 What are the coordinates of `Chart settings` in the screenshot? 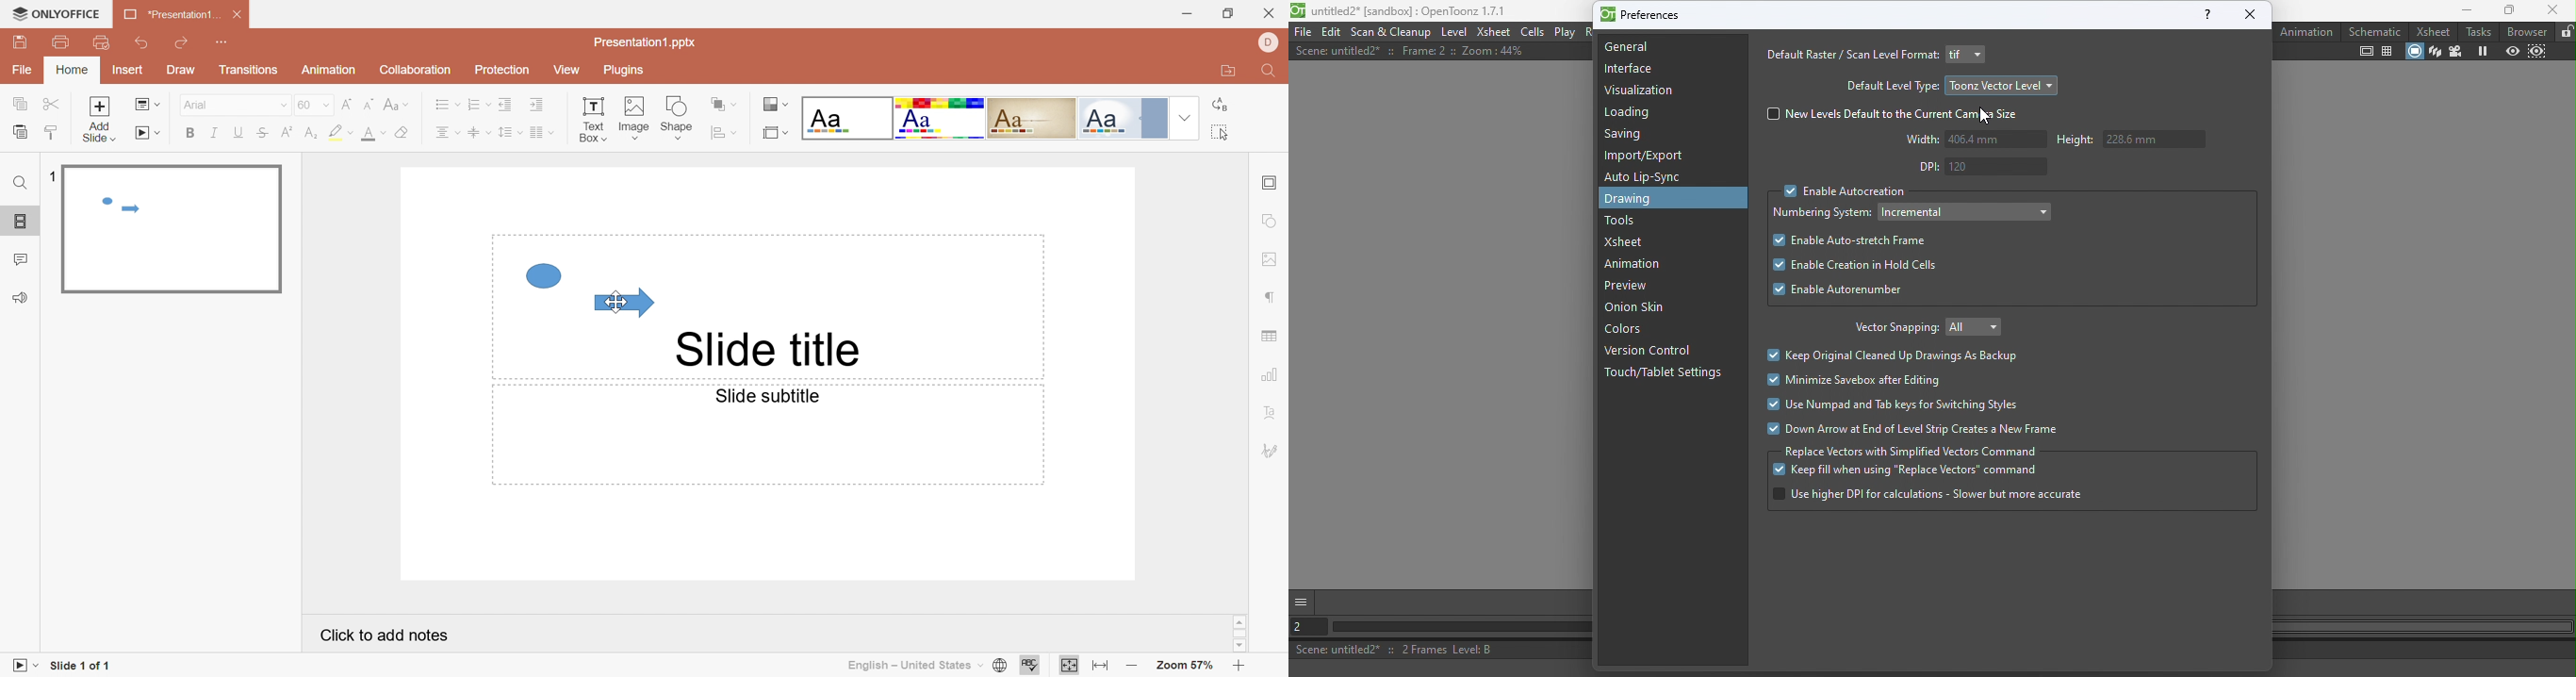 It's located at (1270, 380).